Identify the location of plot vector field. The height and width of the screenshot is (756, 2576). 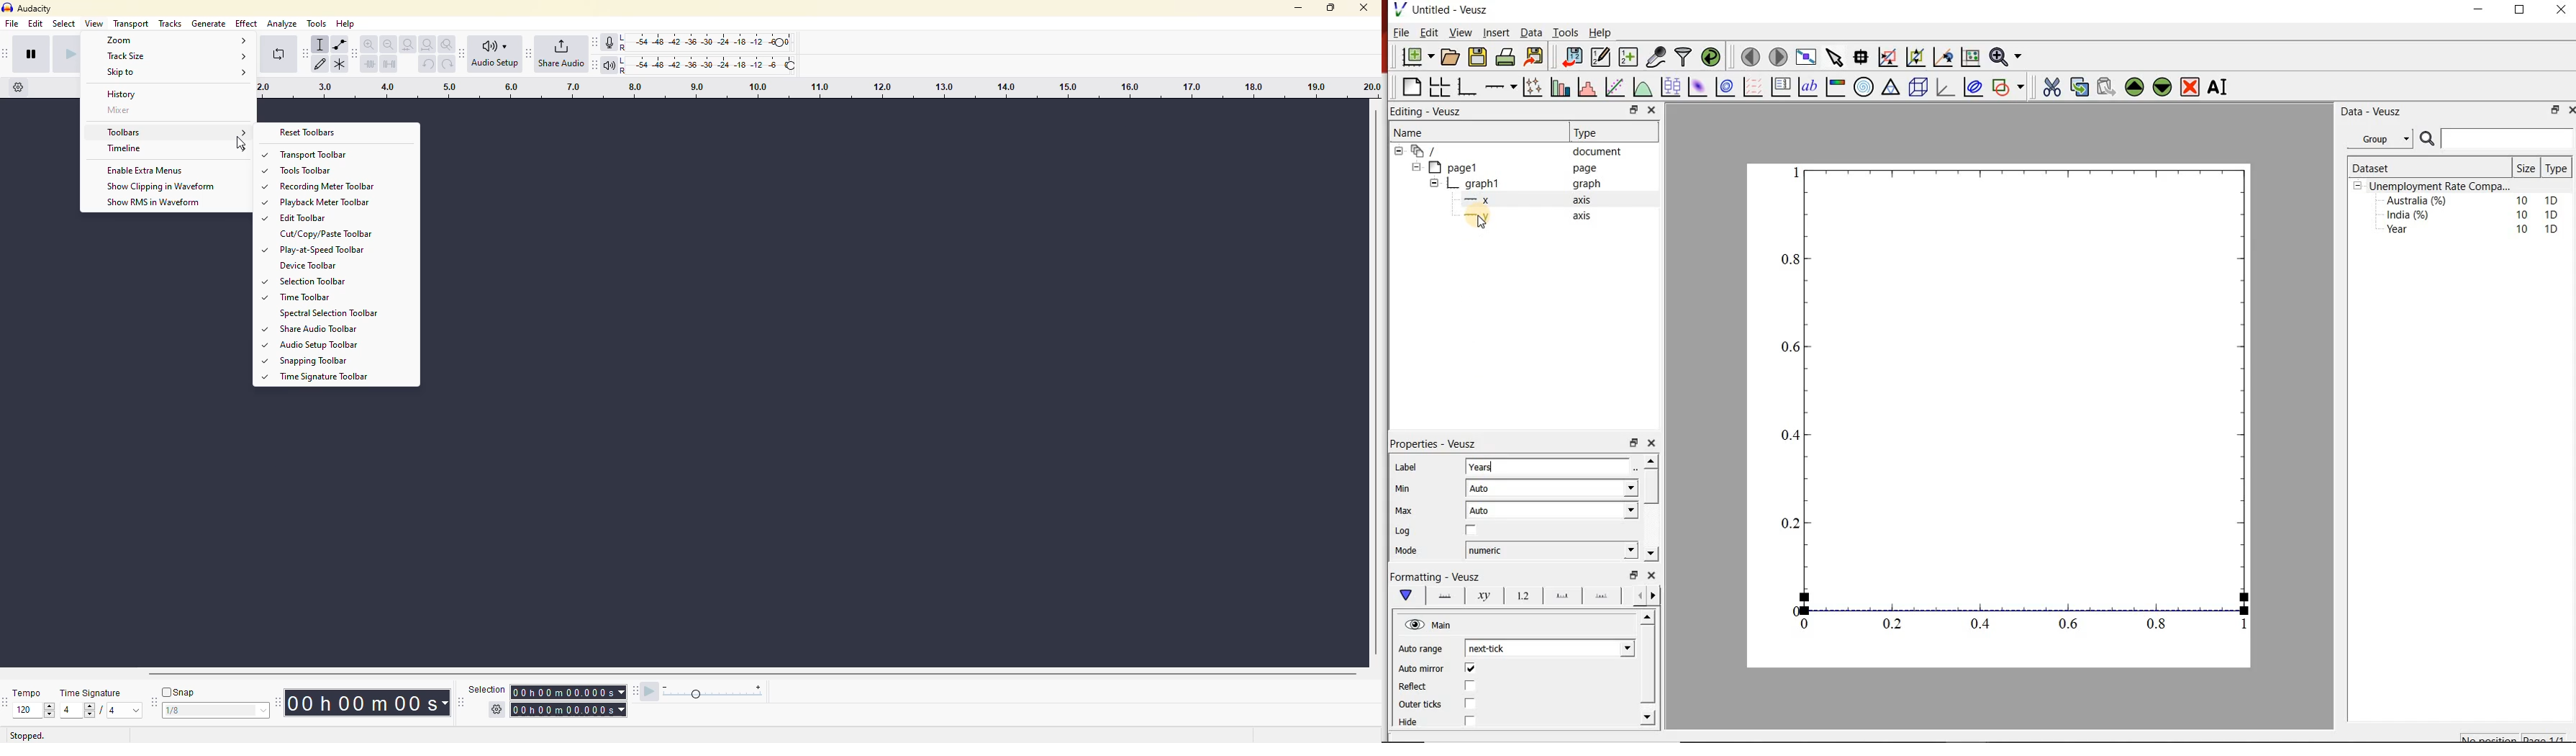
(1752, 87).